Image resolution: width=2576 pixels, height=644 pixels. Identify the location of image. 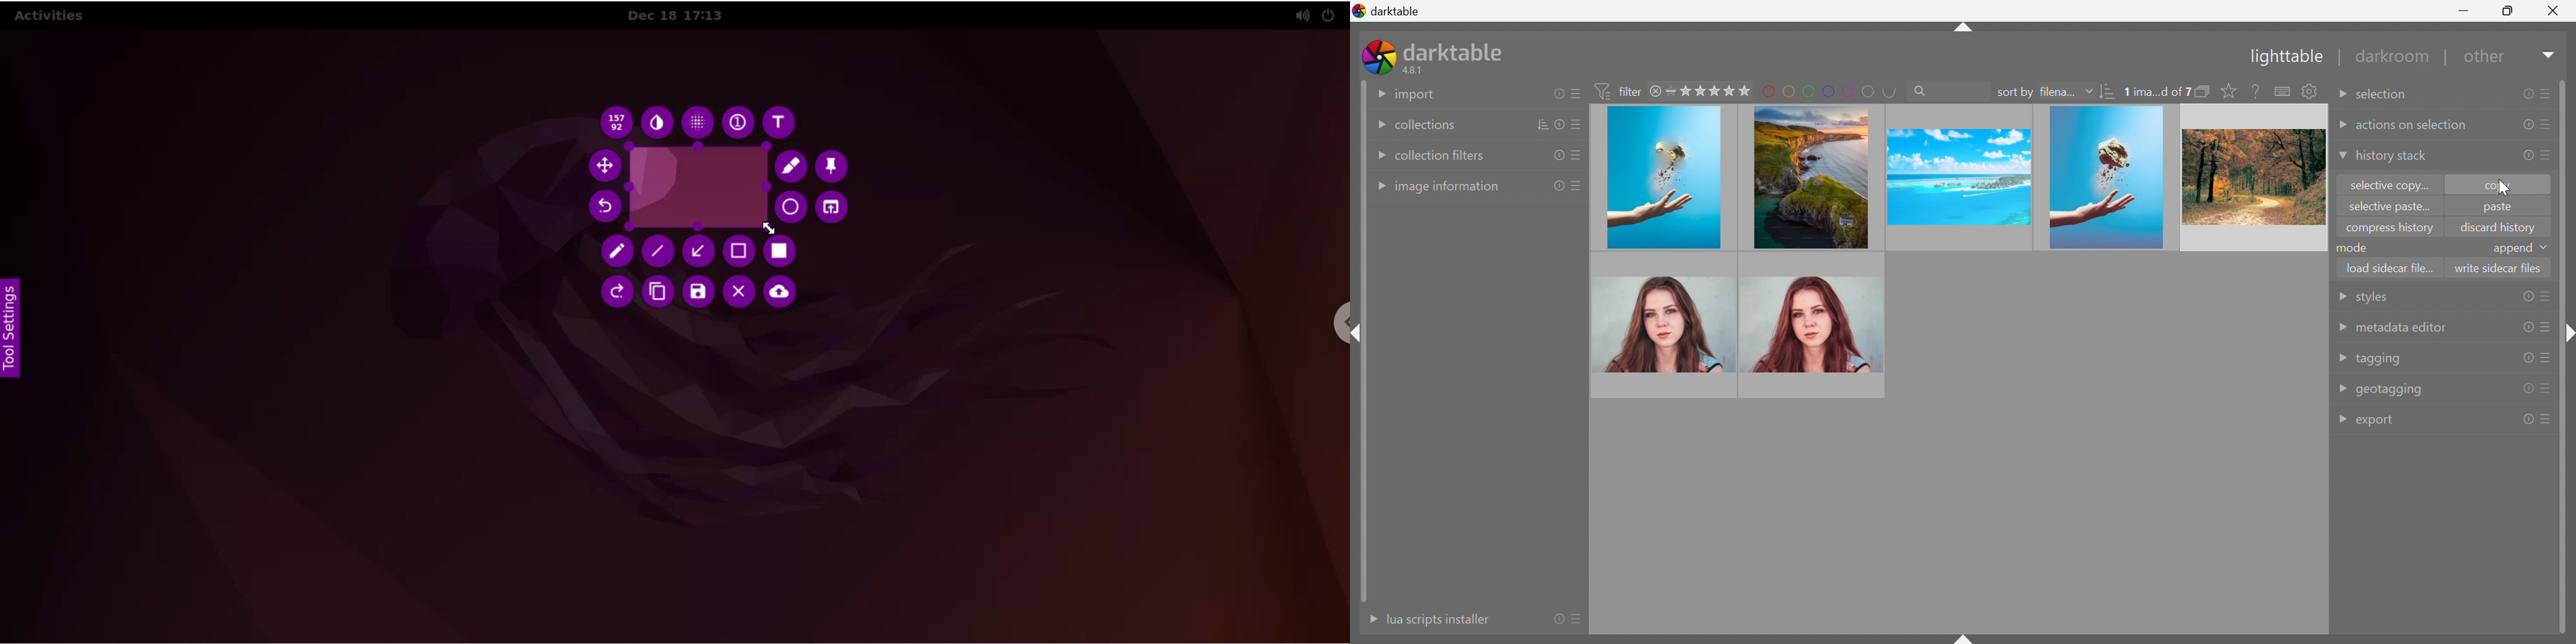
(1665, 325).